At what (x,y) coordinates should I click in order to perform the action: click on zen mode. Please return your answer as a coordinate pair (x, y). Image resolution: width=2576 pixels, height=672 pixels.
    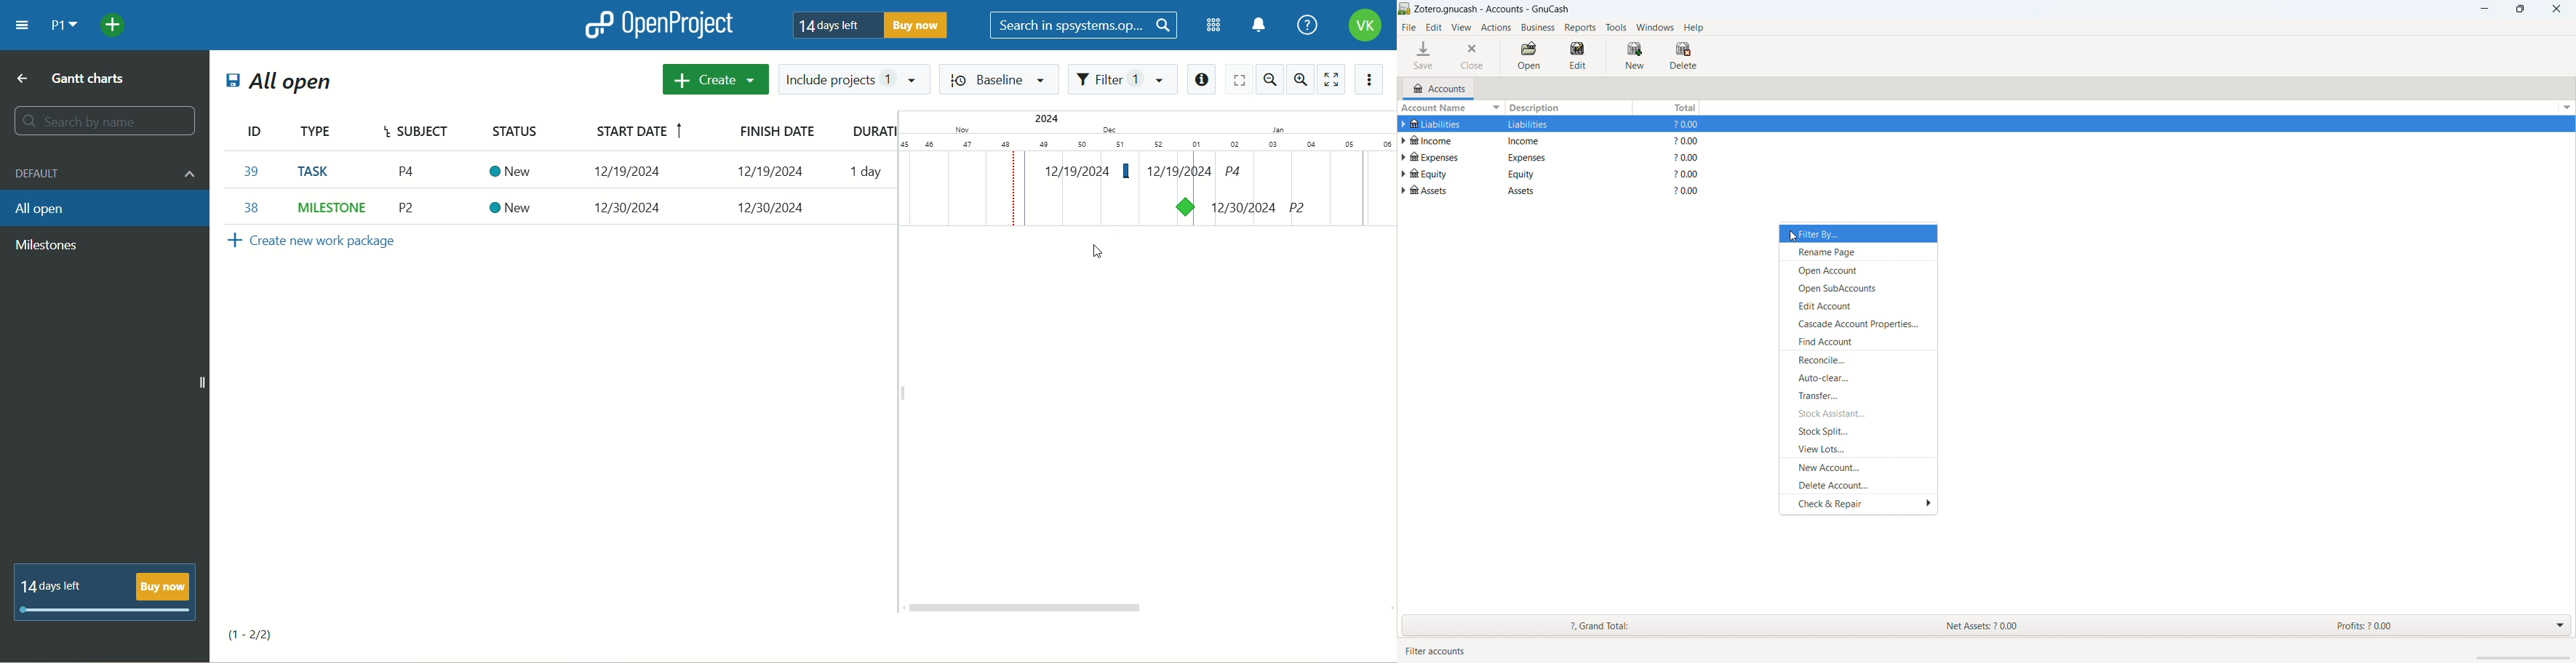
    Looking at the image, I should click on (1330, 81).